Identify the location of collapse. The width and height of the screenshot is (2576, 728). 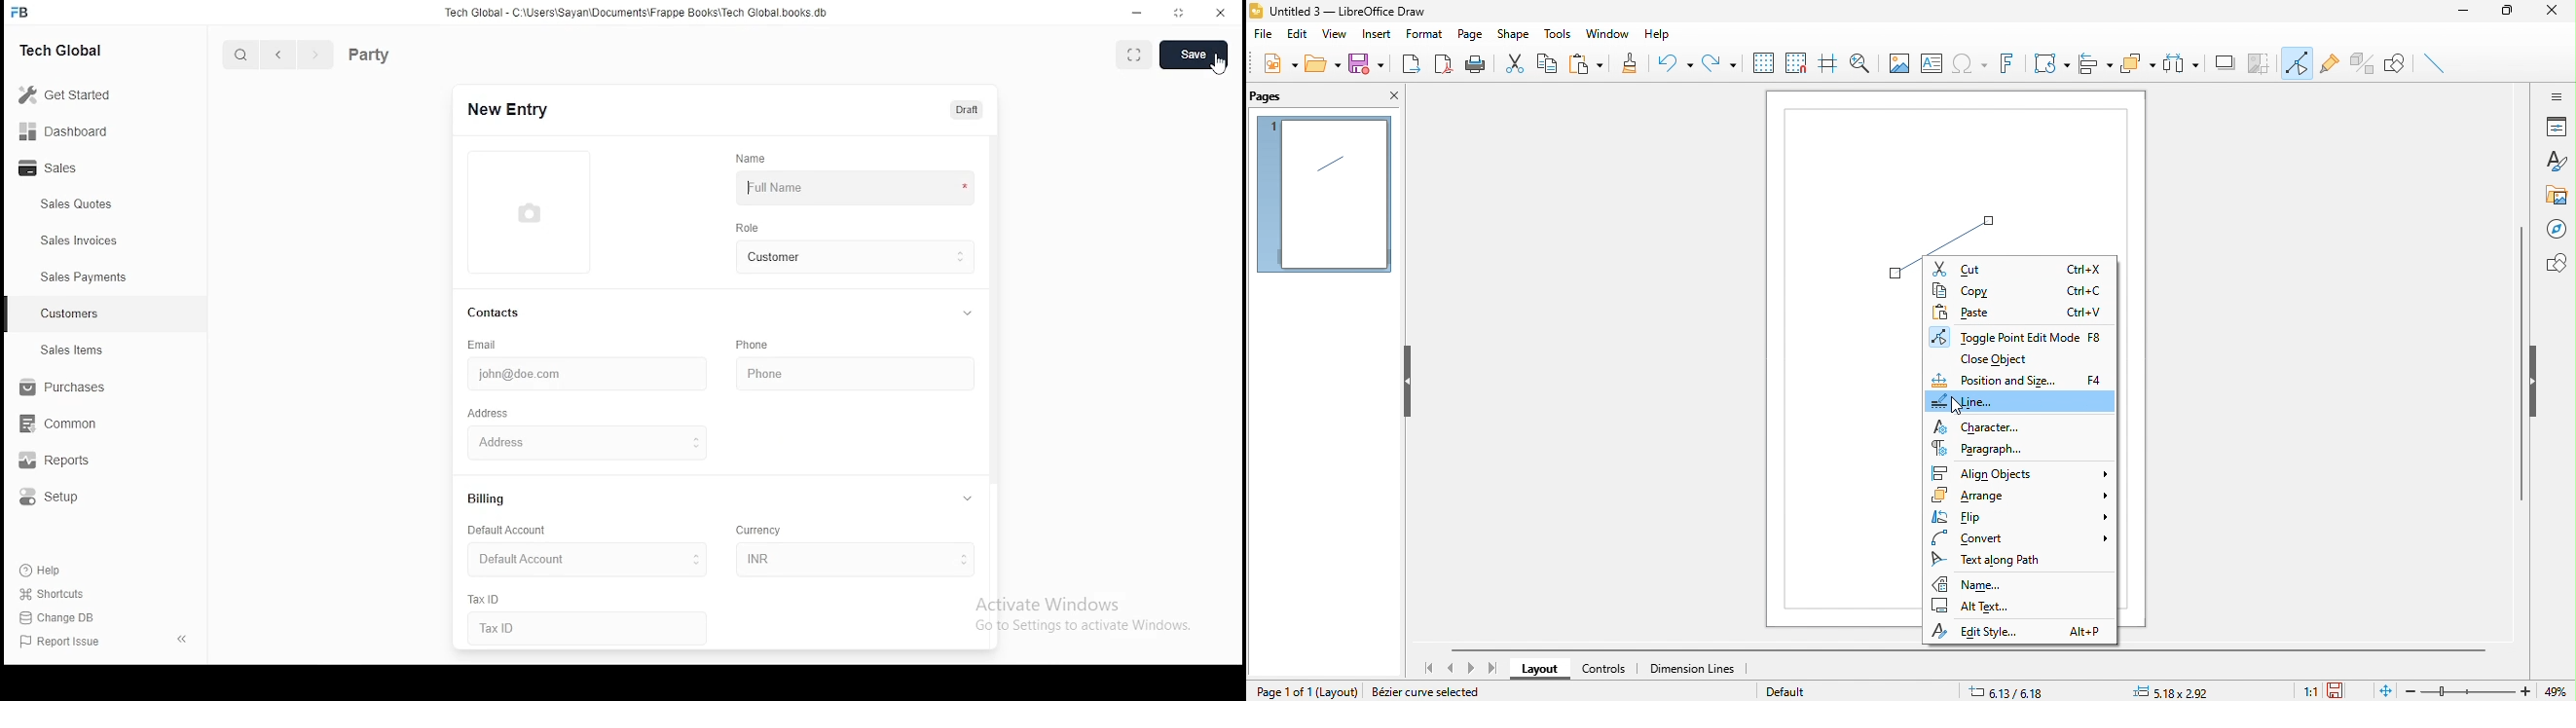
(969, 313).